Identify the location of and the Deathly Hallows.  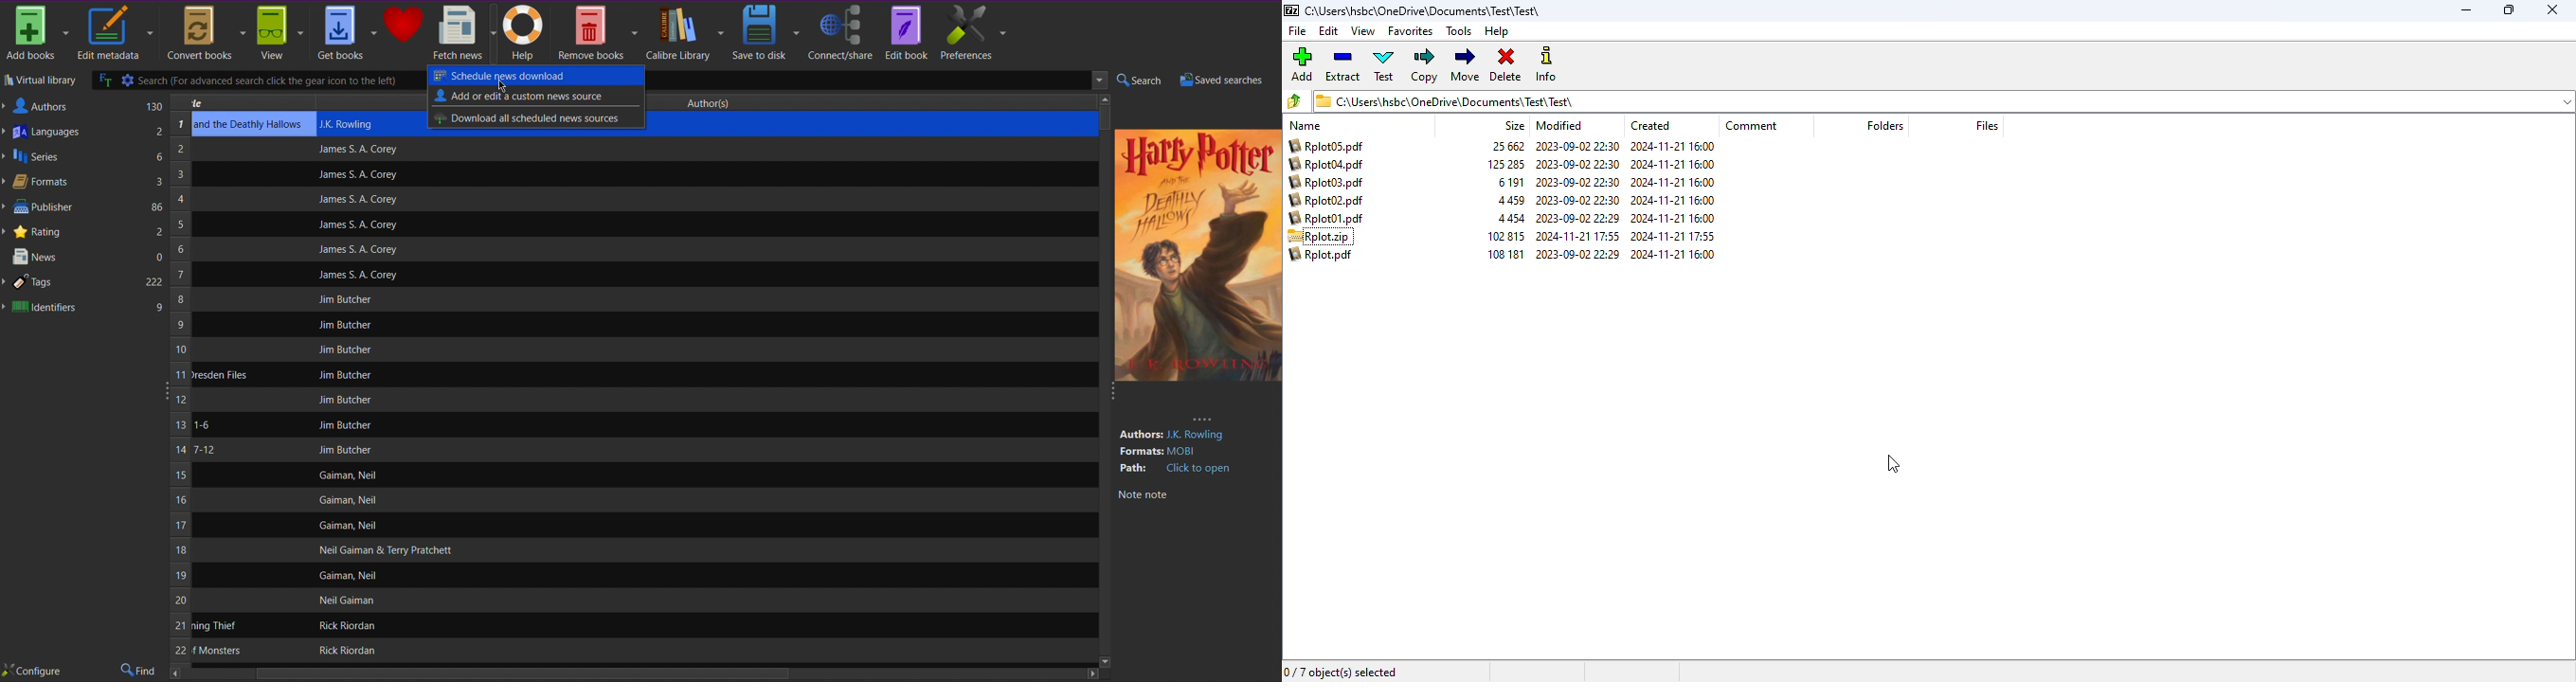
(249, 124).